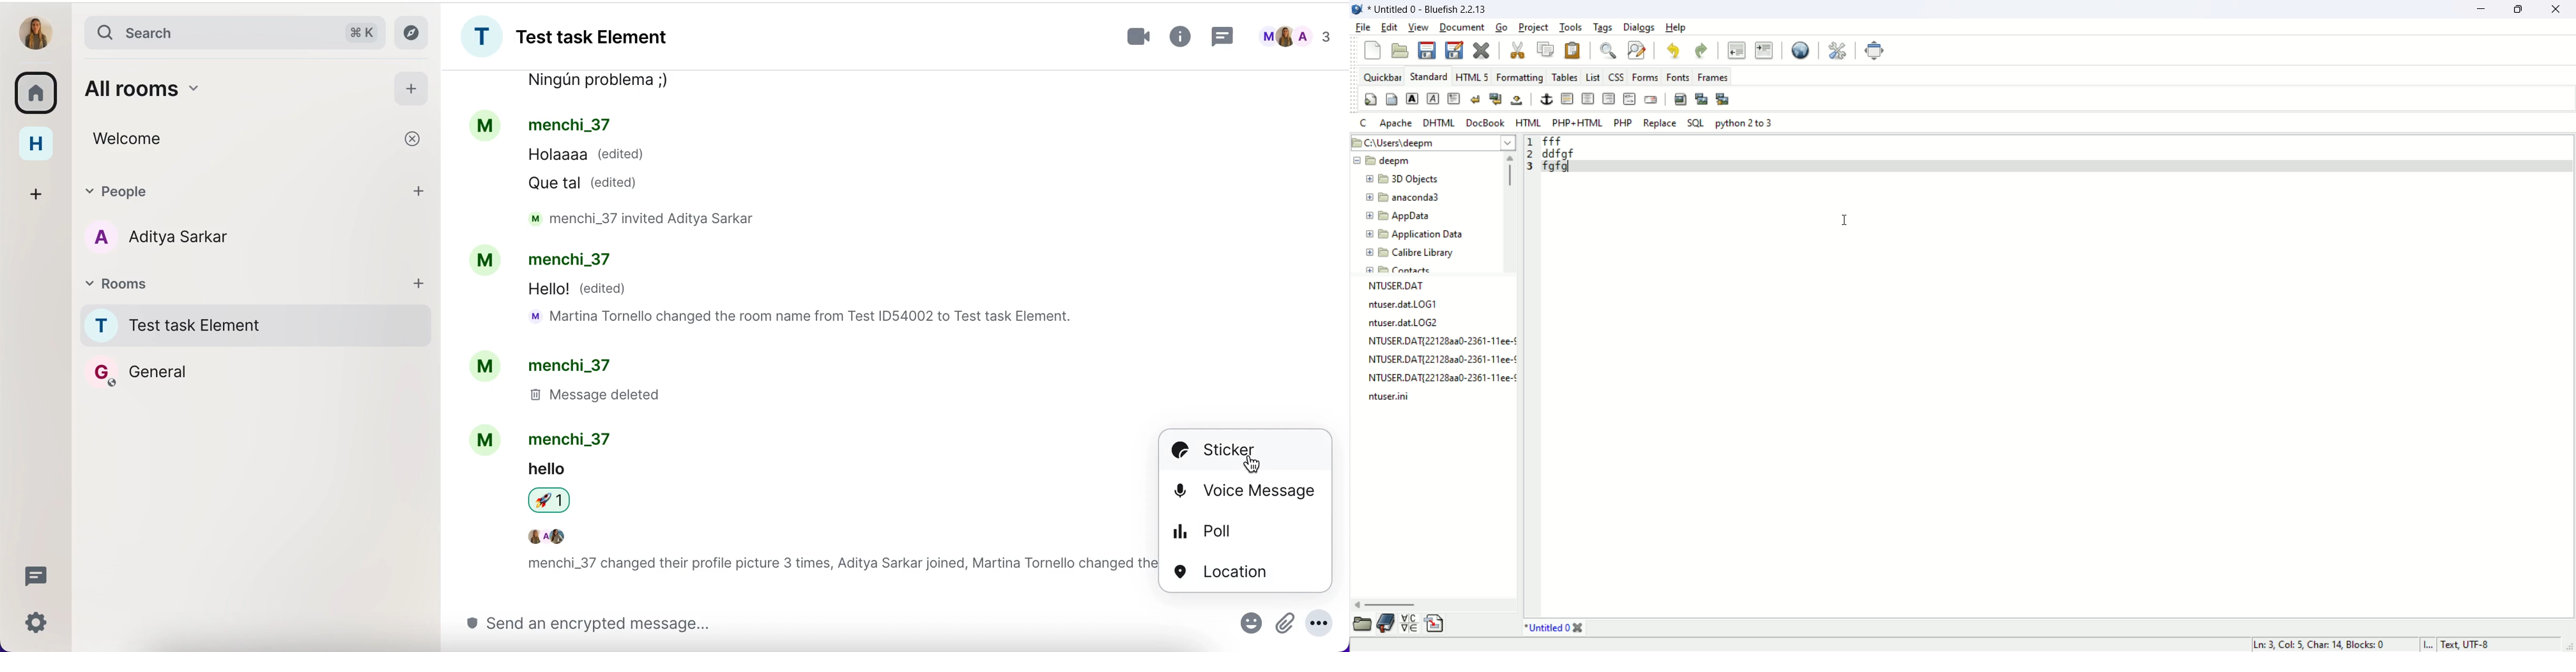  Describe the element at coordinates (1517, 49) in the screenshot. I see `cut` at that location.